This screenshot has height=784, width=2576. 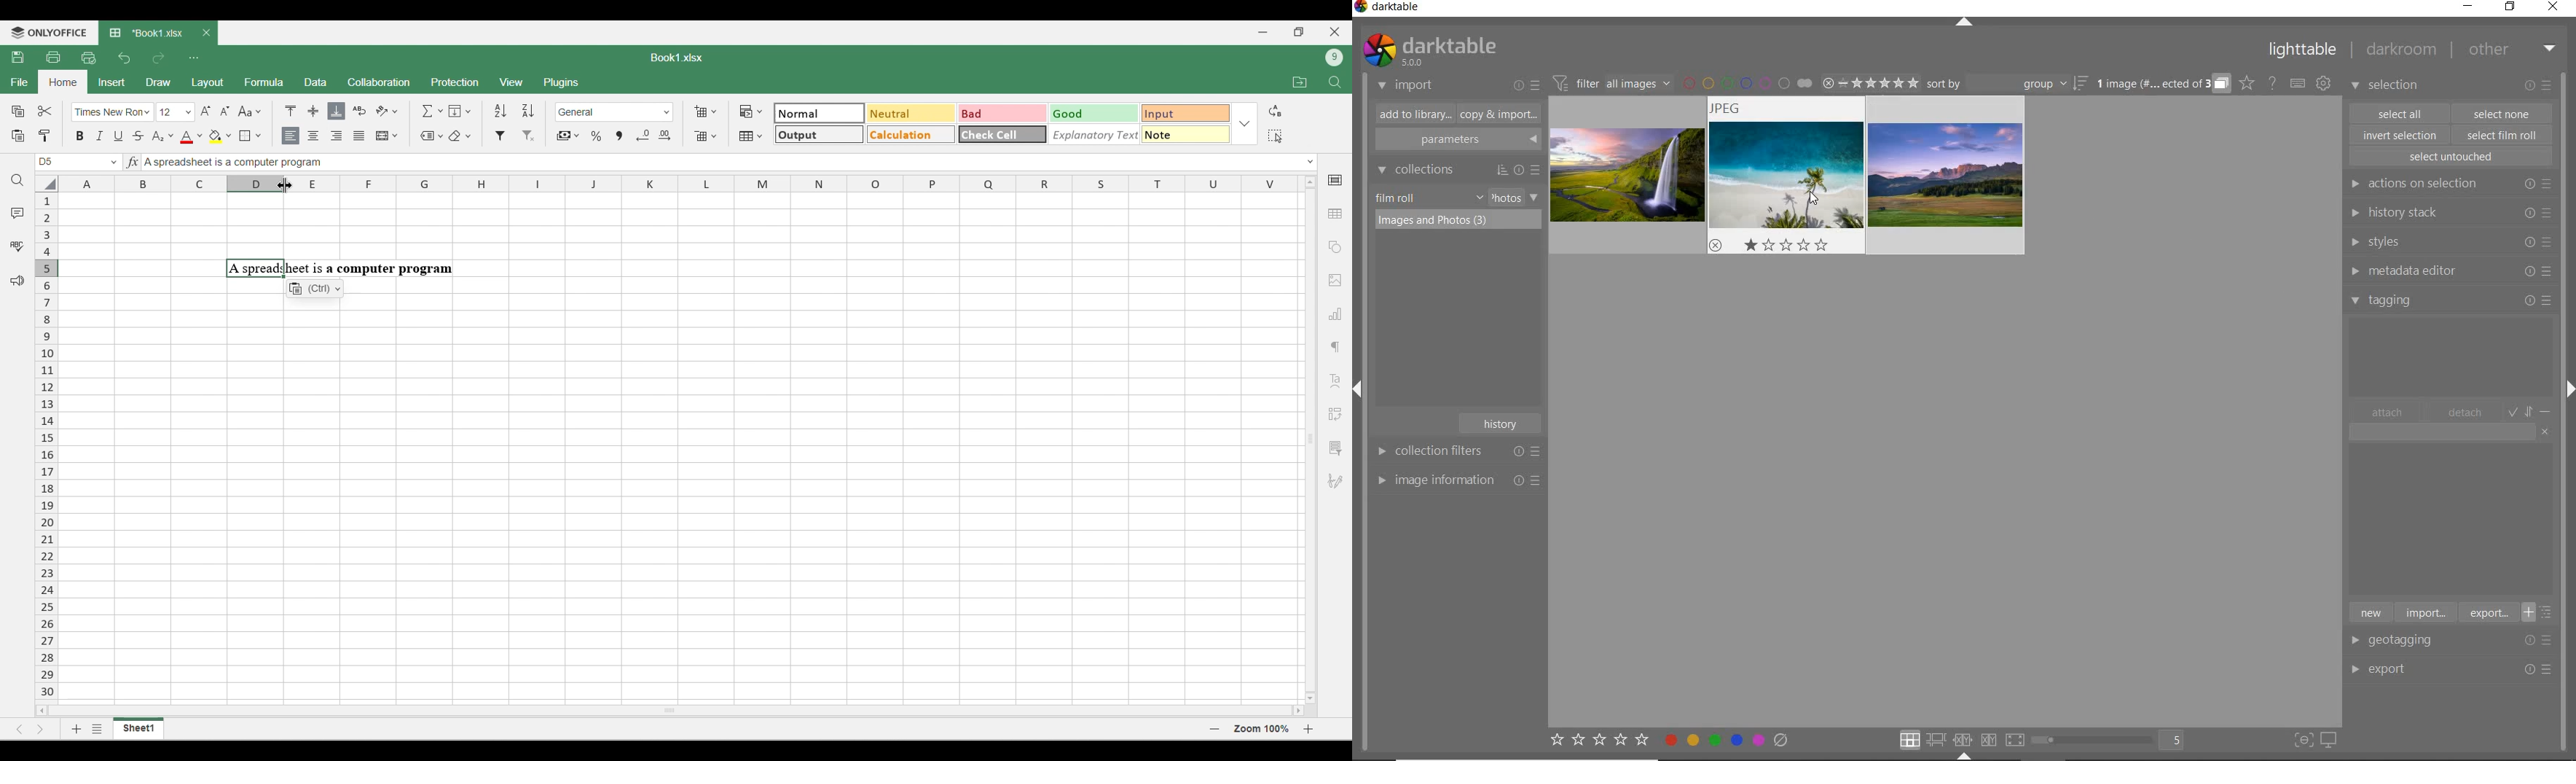 I want to click on invert selection, so click(x=2401, y=135).